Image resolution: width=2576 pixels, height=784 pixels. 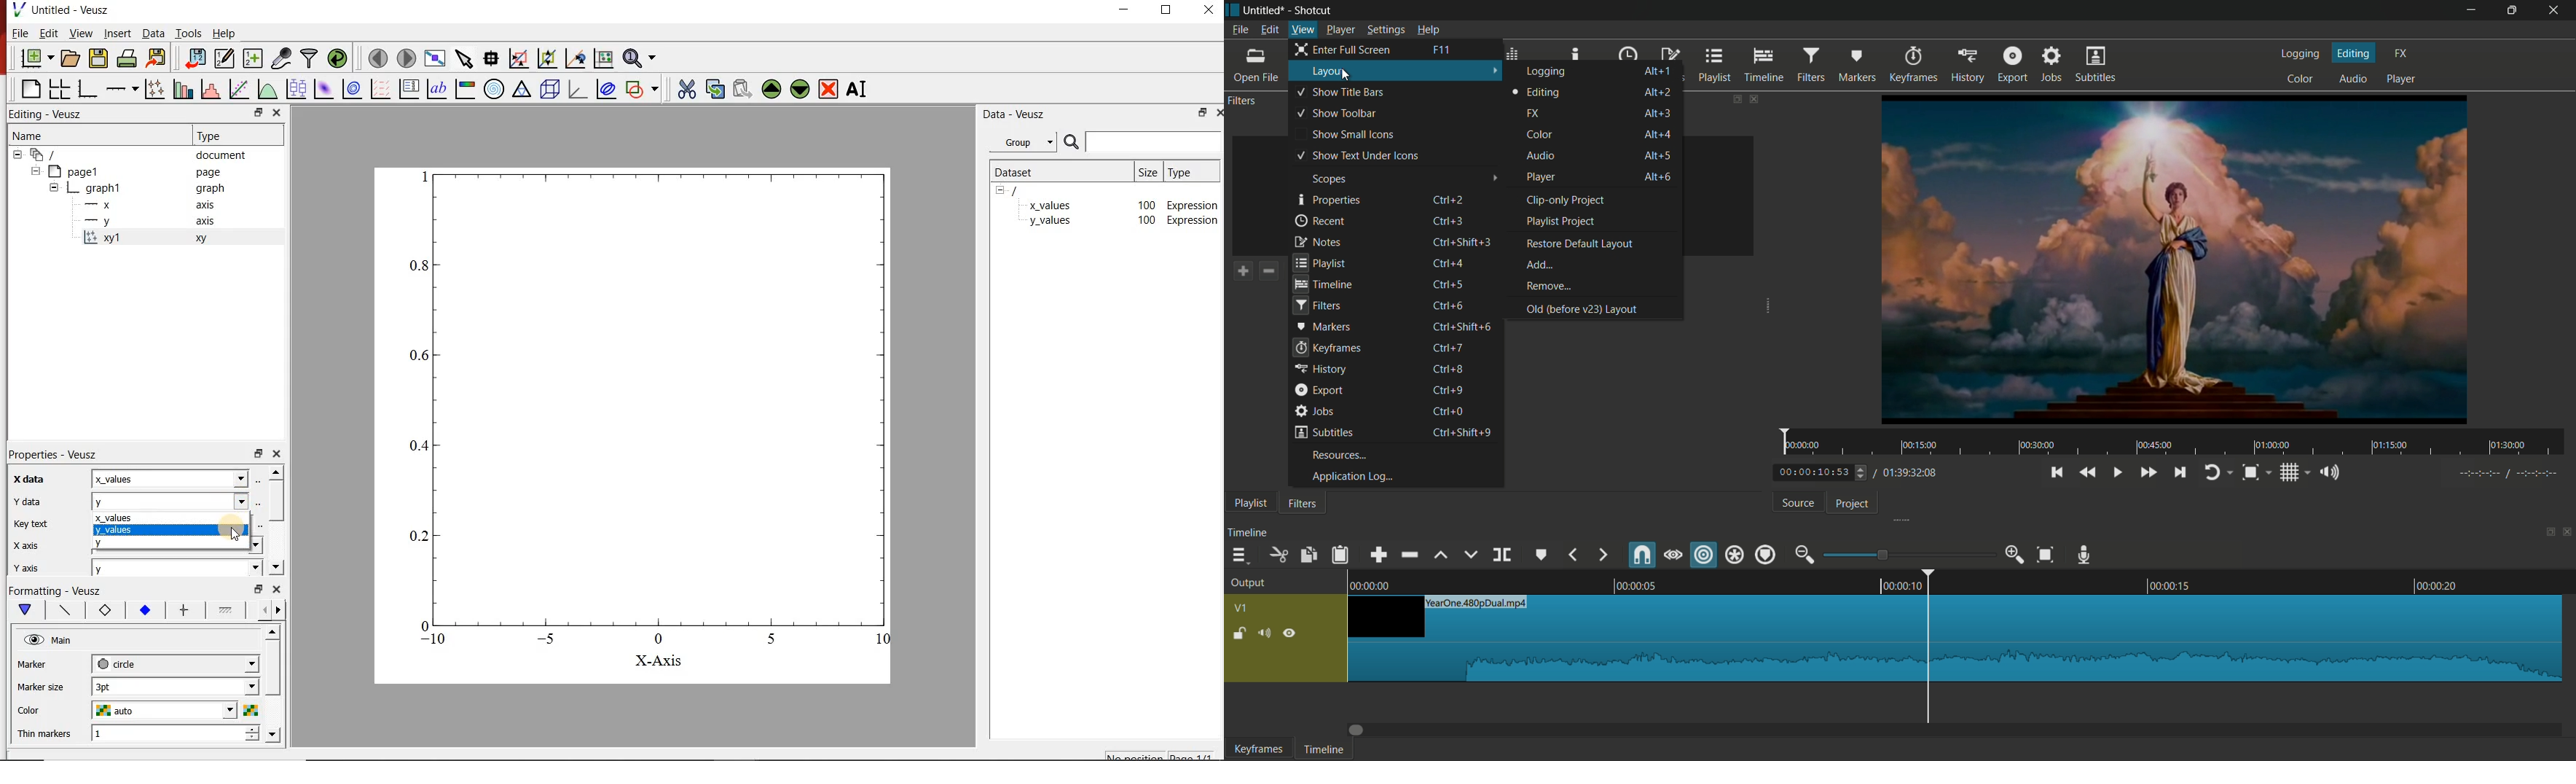 What do you see at coordinates (1796, 504) in the screenshot?
I see `source` at bounding box center [1796, 504].